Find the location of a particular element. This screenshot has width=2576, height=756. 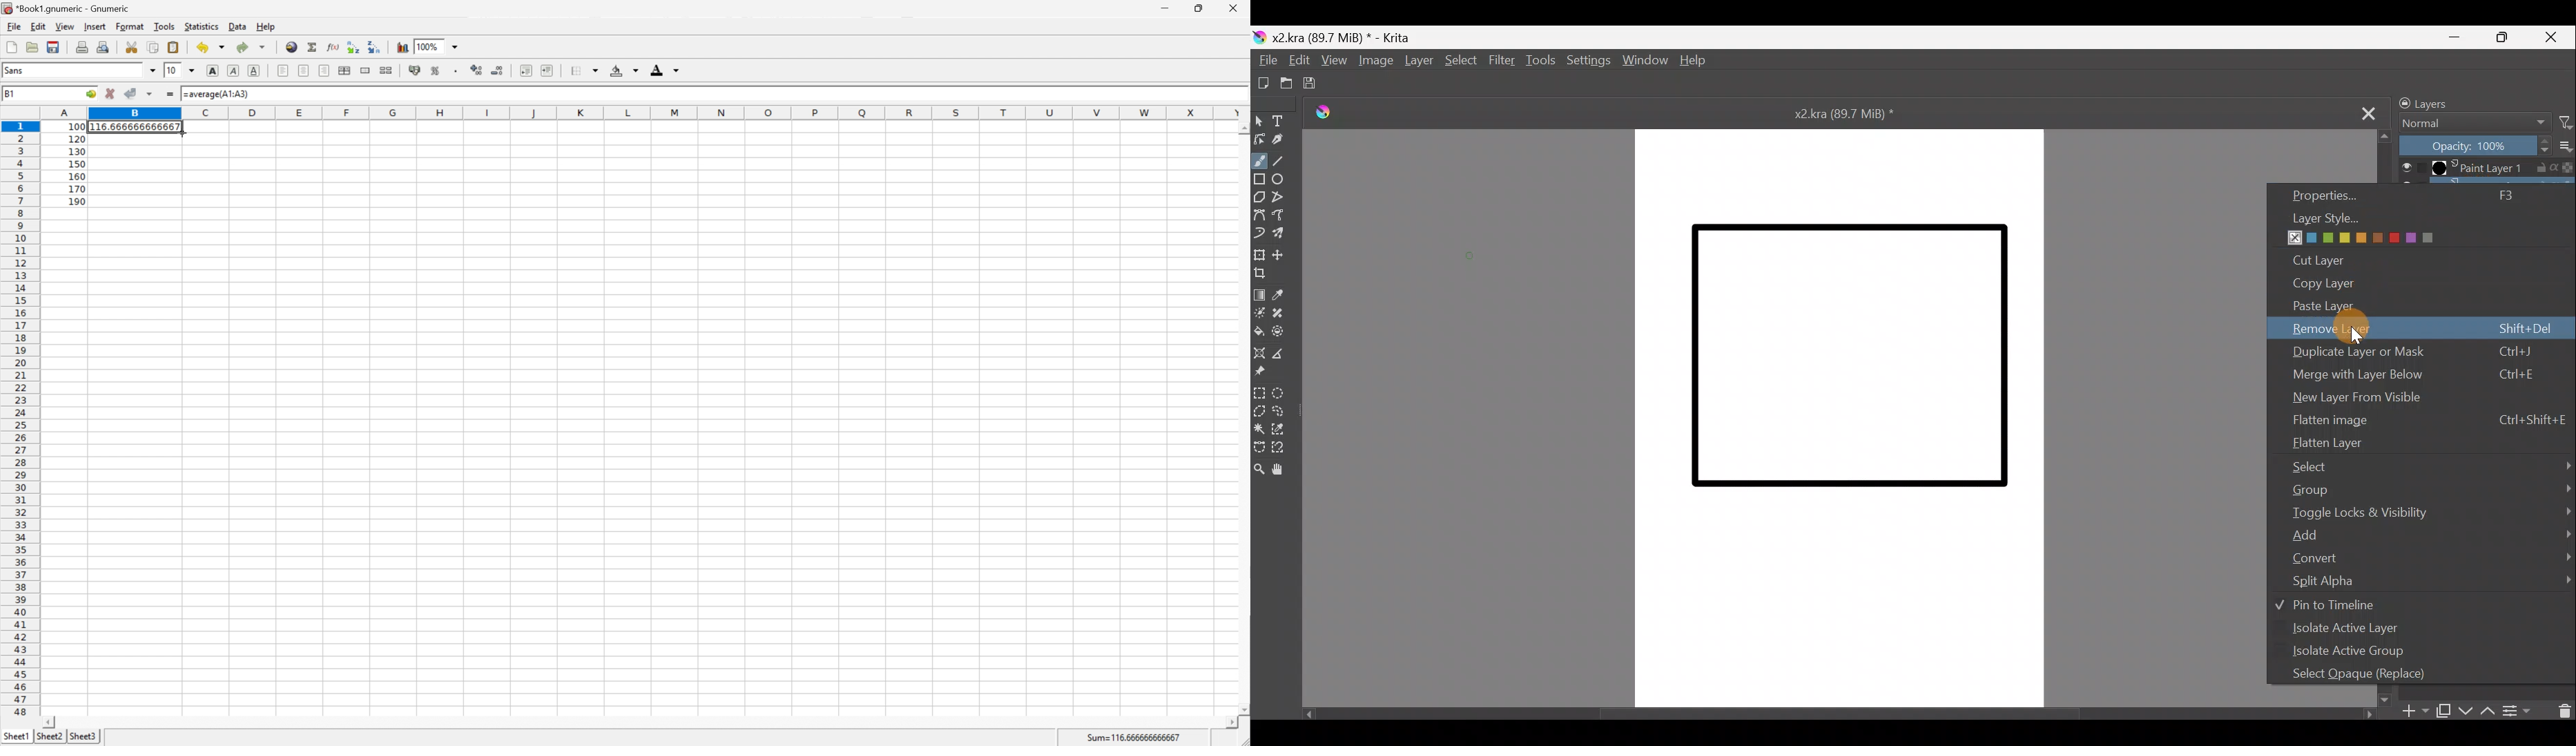

Freehand brush tool is located at coordinates (1261, 161).